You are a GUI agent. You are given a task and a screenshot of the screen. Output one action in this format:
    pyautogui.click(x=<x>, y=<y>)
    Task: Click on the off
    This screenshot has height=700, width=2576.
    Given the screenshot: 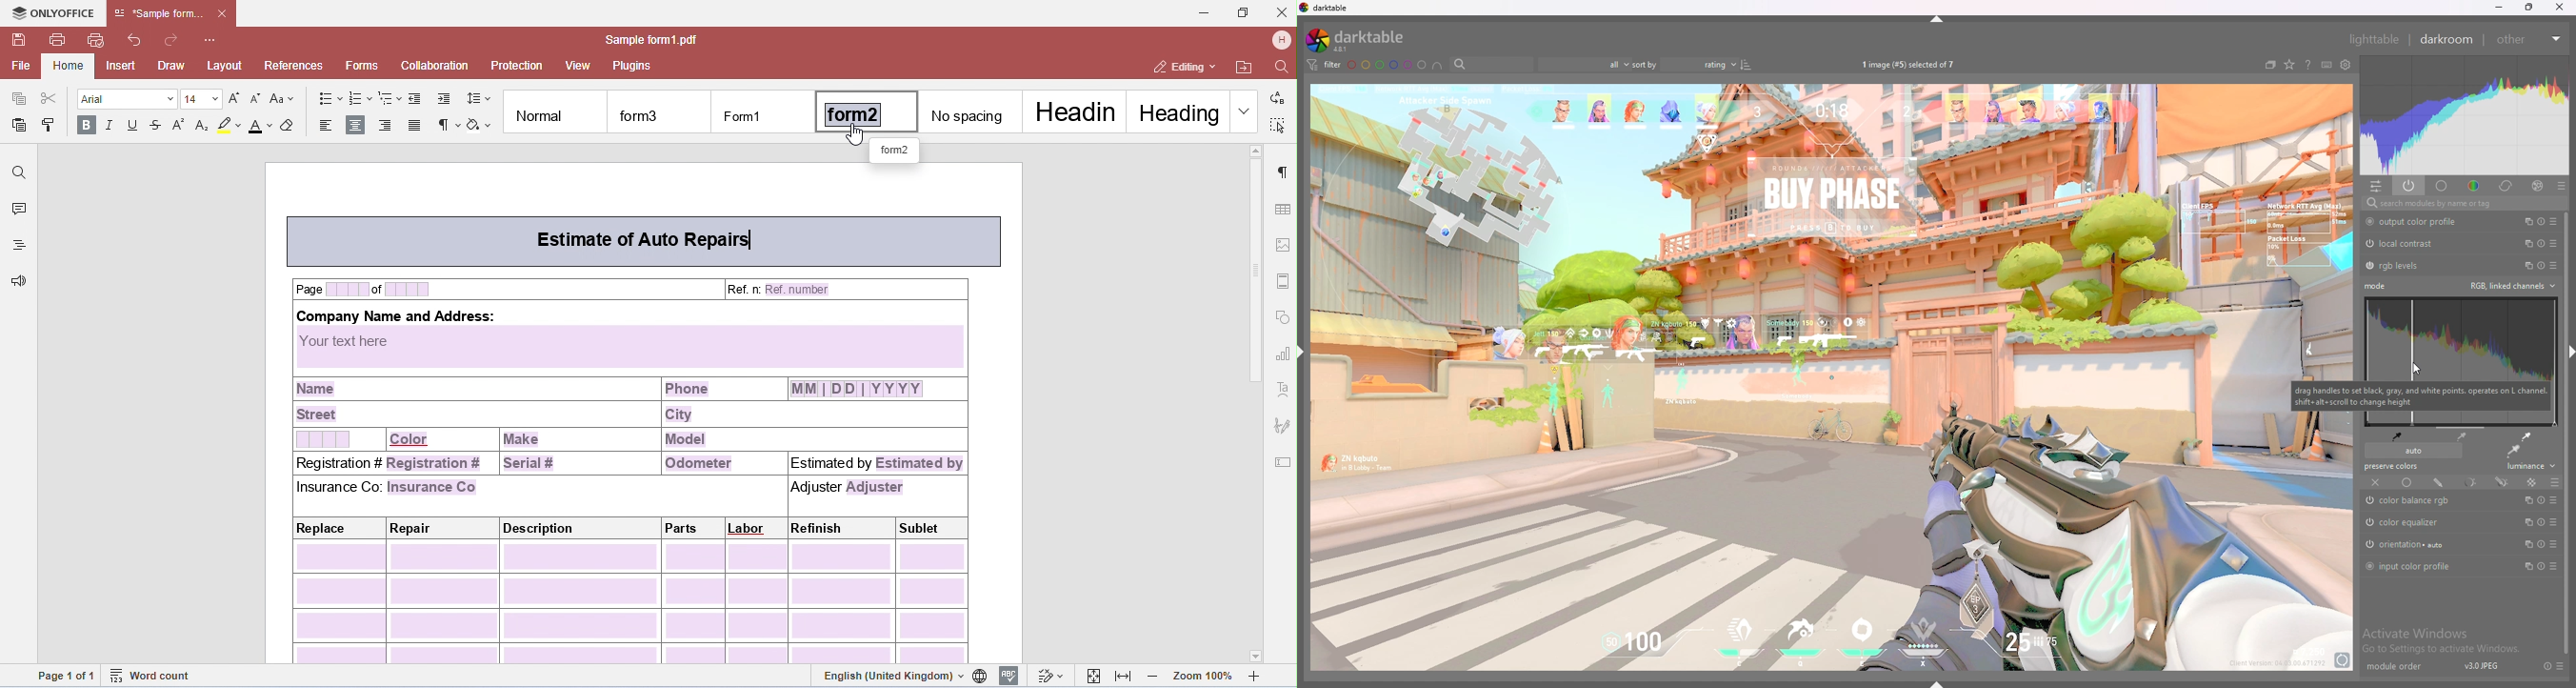 What is the action you would take?
    pyautogui.click(x=2376, y=483)
    